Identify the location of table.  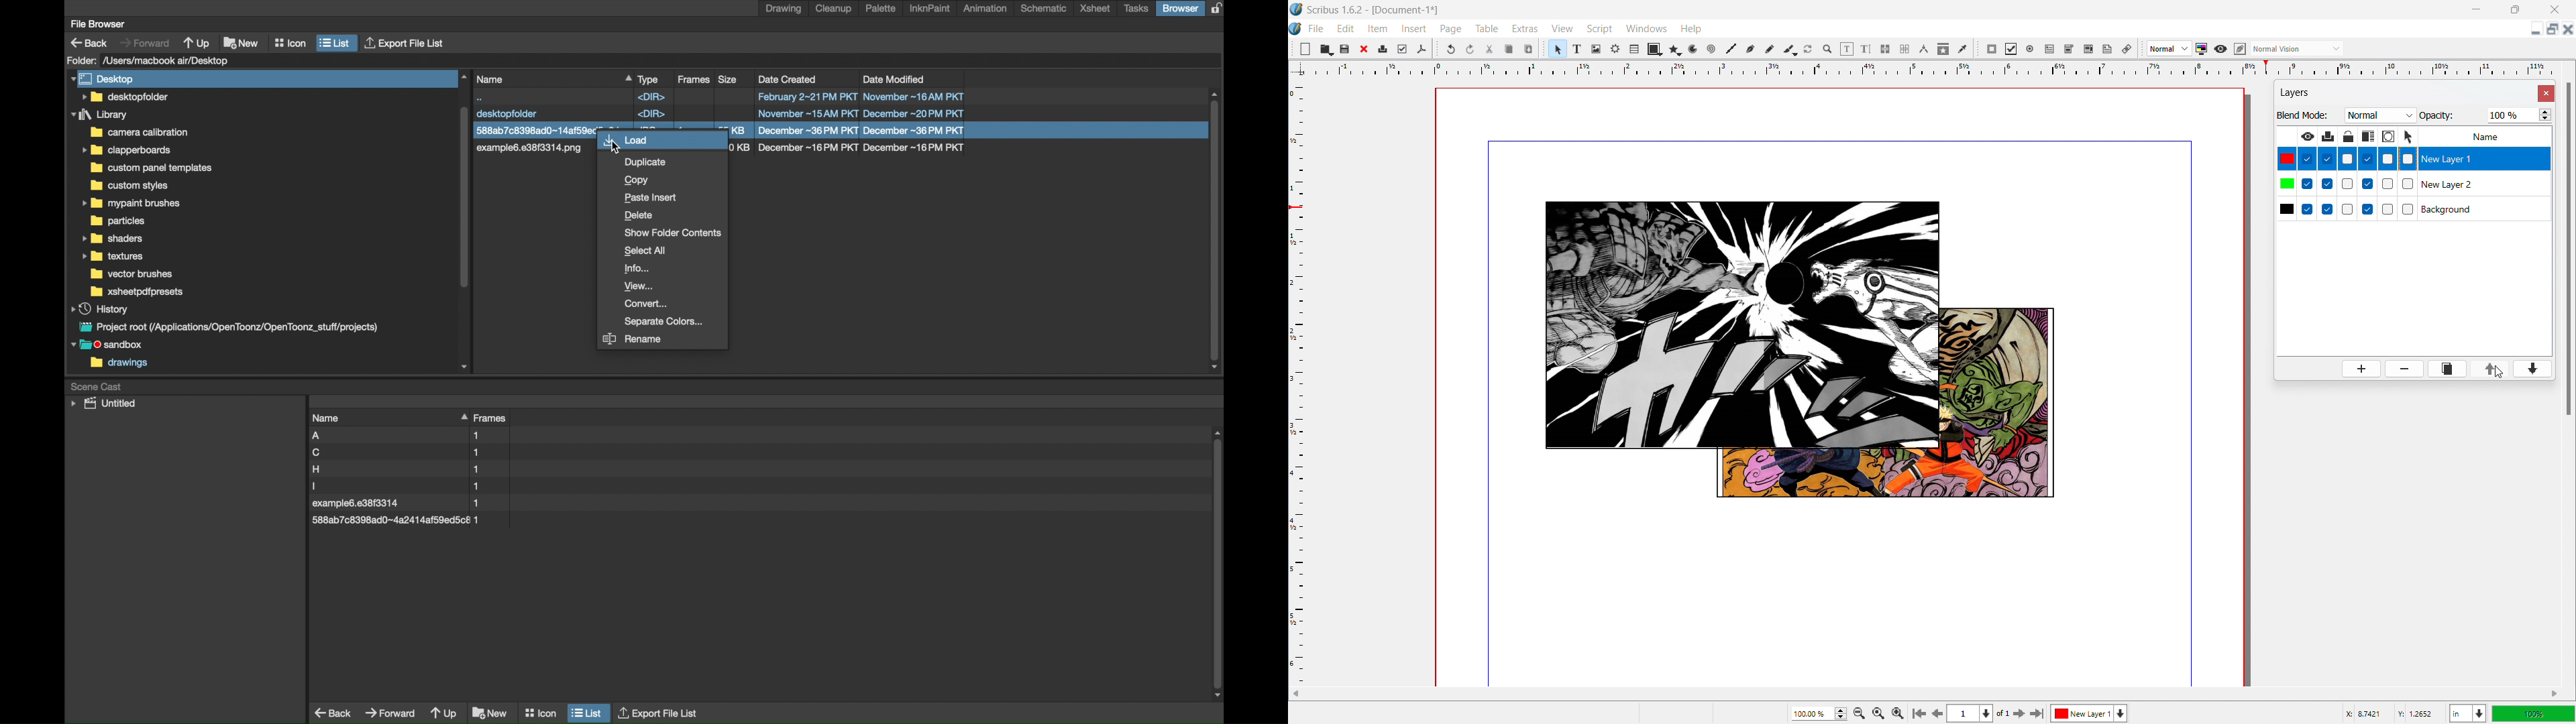
(1634, 49).